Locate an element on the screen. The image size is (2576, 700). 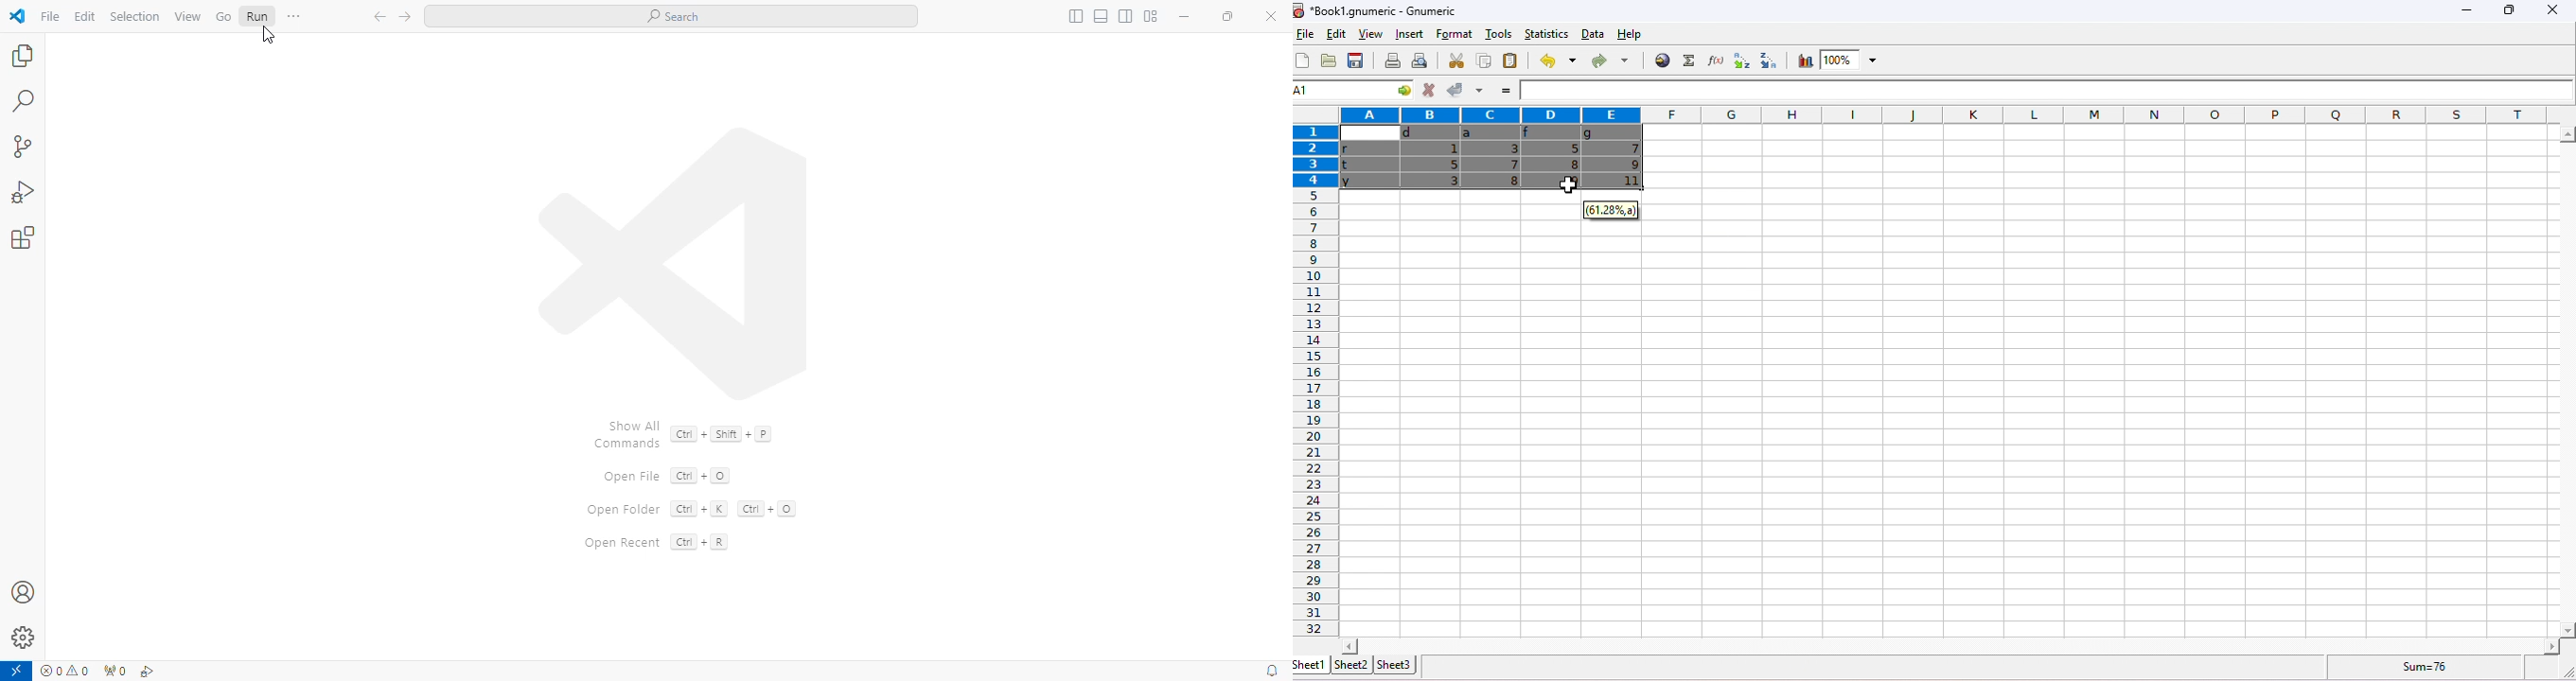
column headings is located at coordinates (1948, 115).